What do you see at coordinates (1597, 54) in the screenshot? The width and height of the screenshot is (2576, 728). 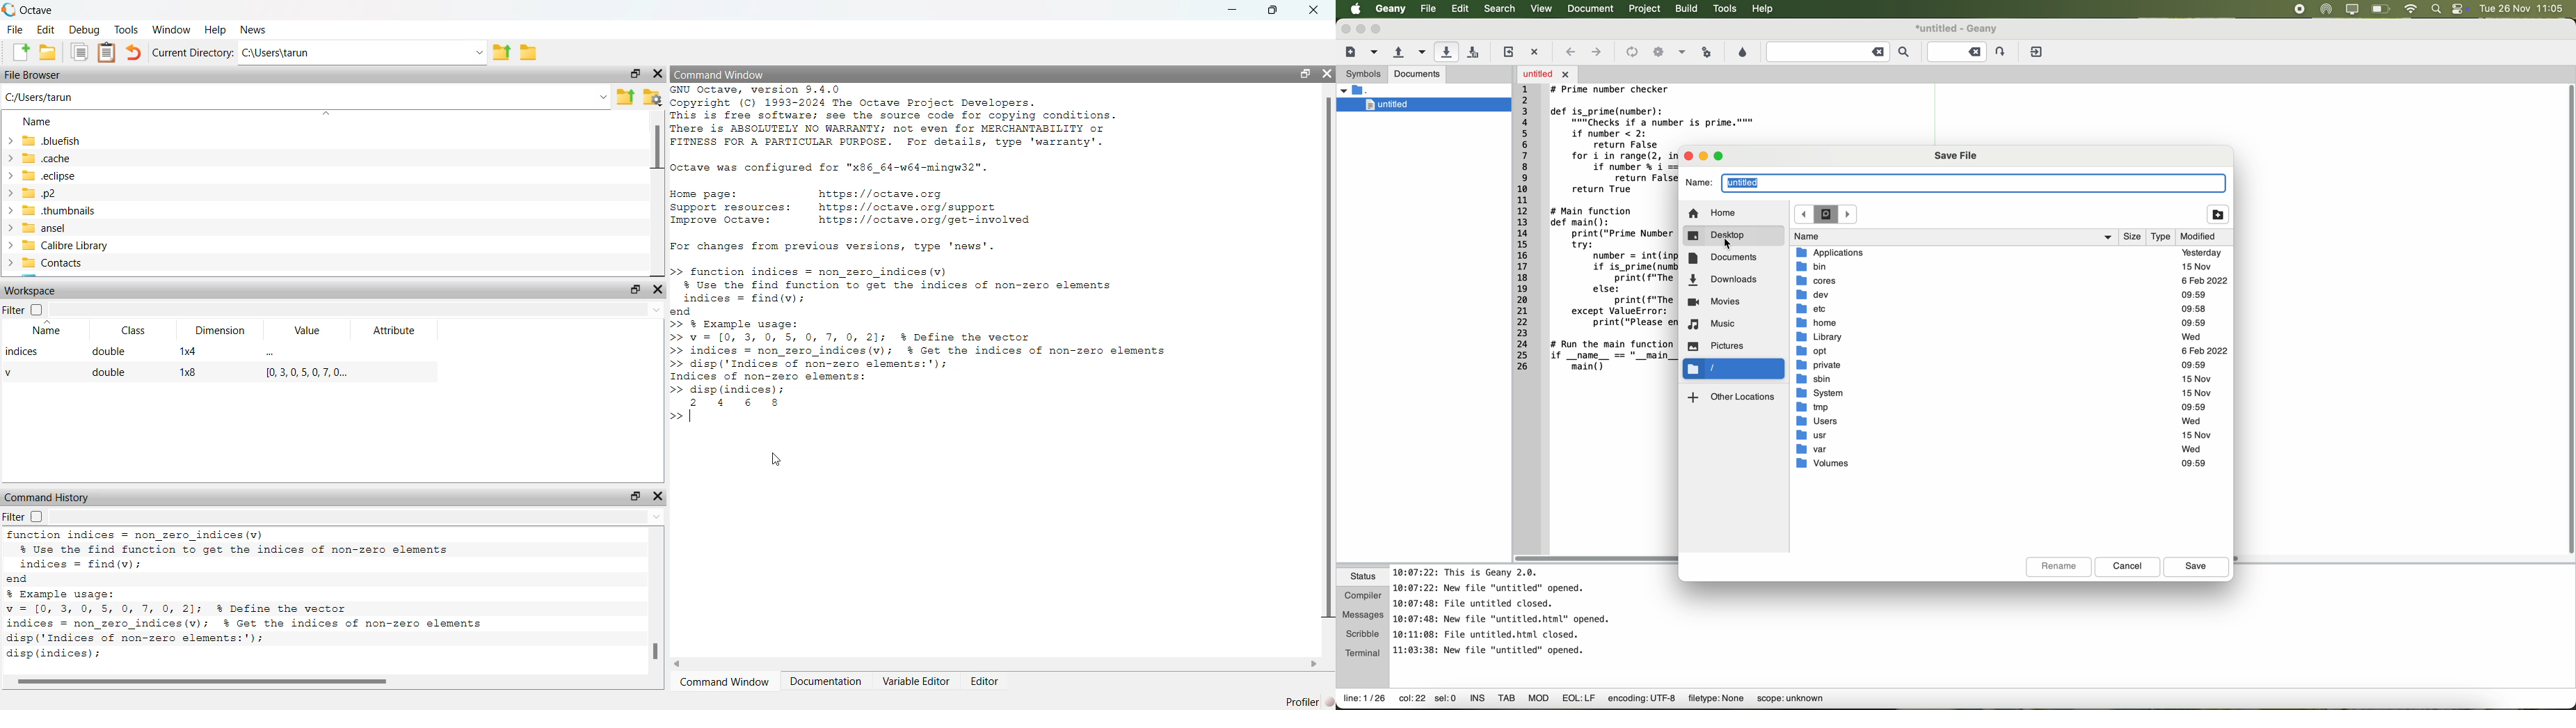 I see `navigate foward` at bounding box center [1597, 54].